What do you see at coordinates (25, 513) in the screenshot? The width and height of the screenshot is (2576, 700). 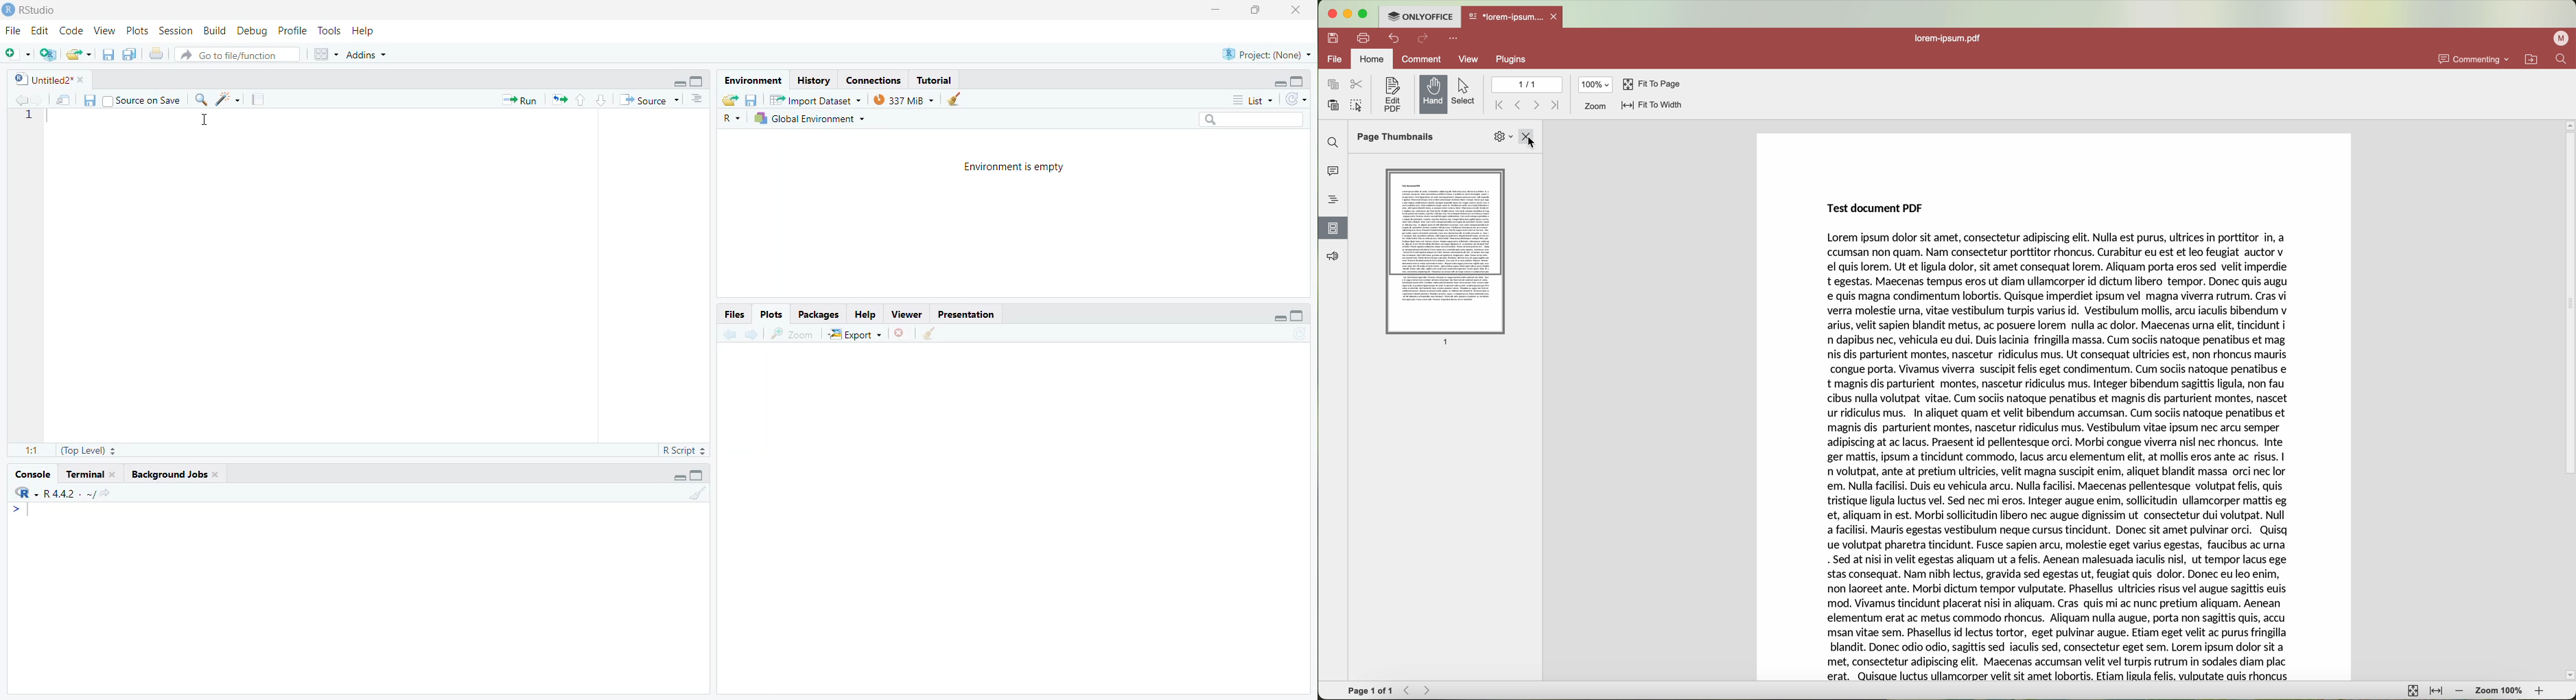 I see `typing cursor` at bounding box center [25, 513].